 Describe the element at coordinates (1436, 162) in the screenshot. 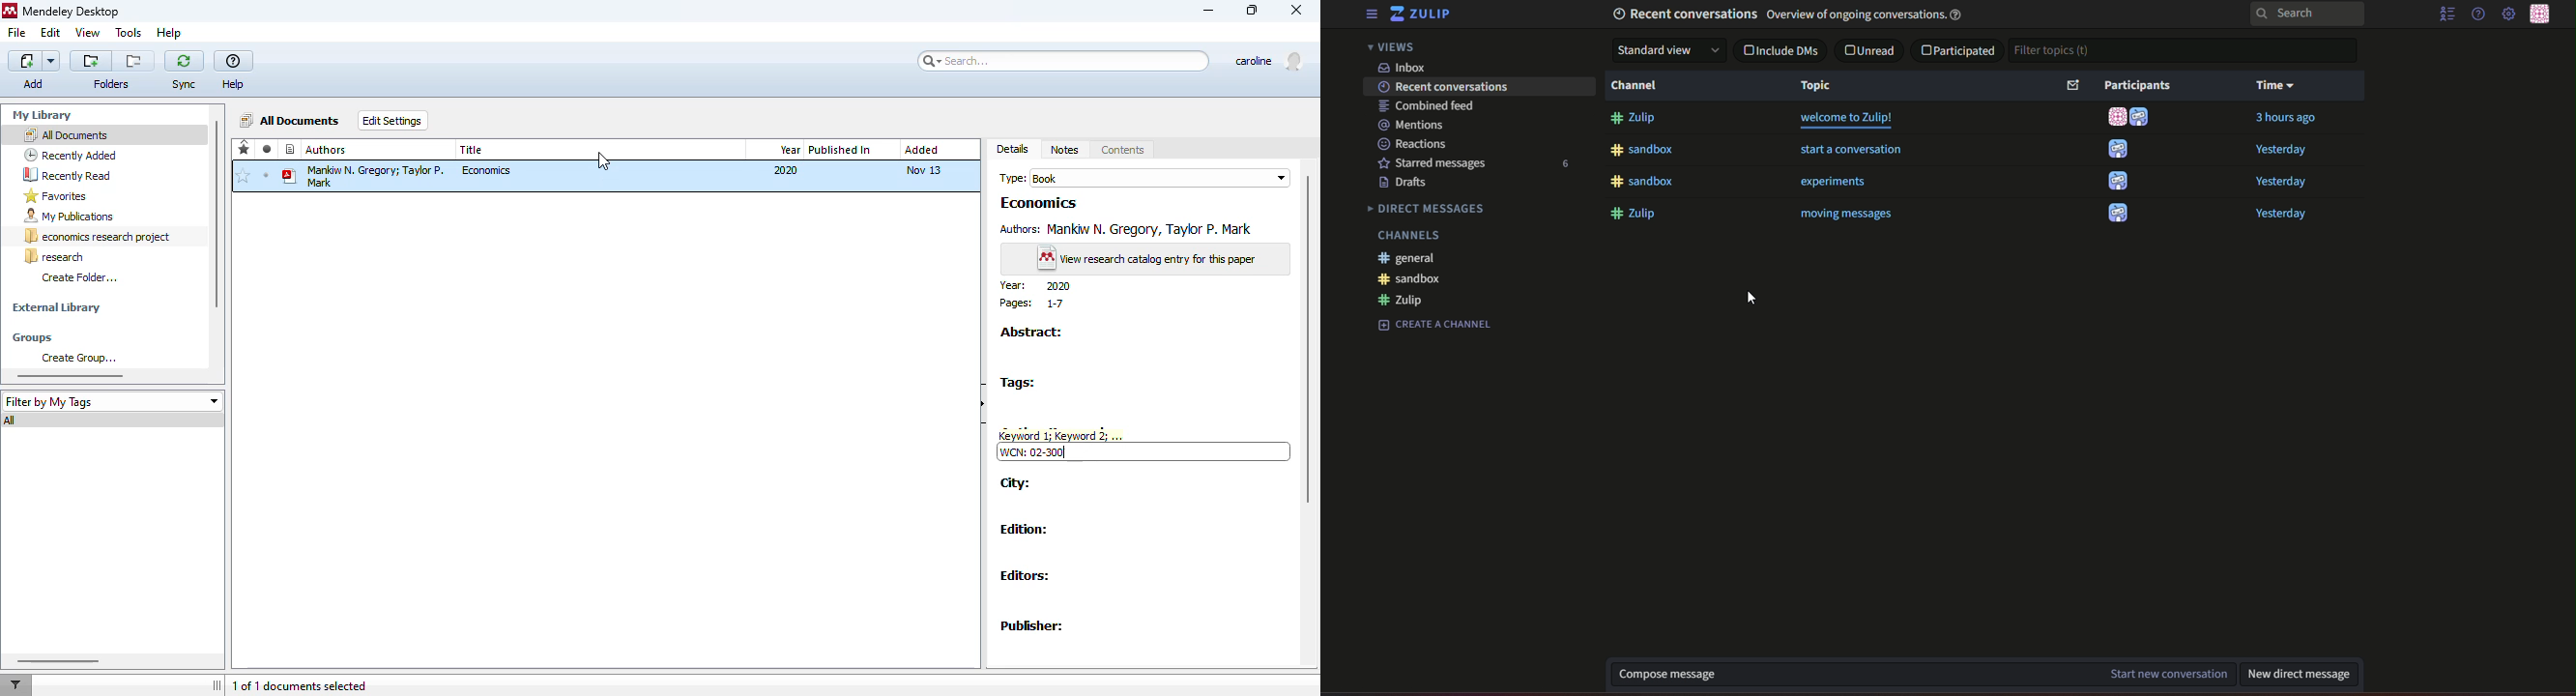

I see `starred messages` at that location.